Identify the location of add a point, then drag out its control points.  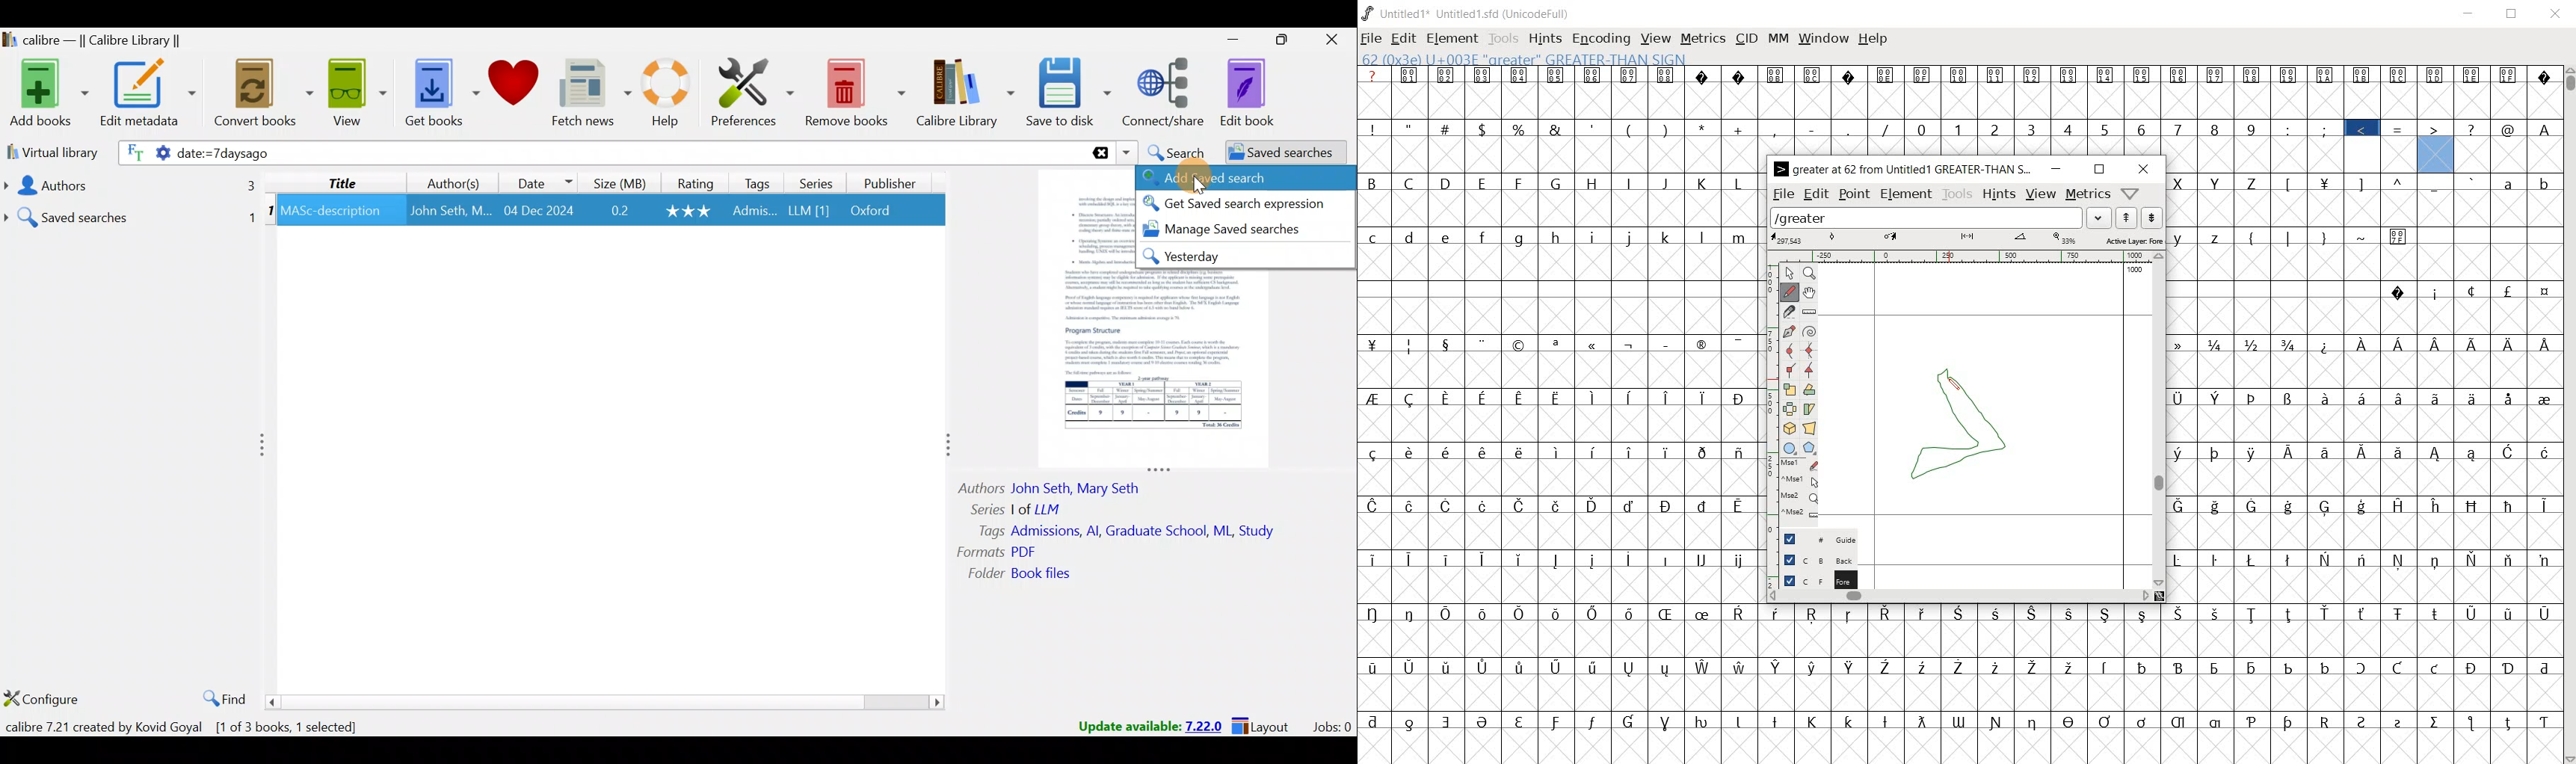
(1788, 330).